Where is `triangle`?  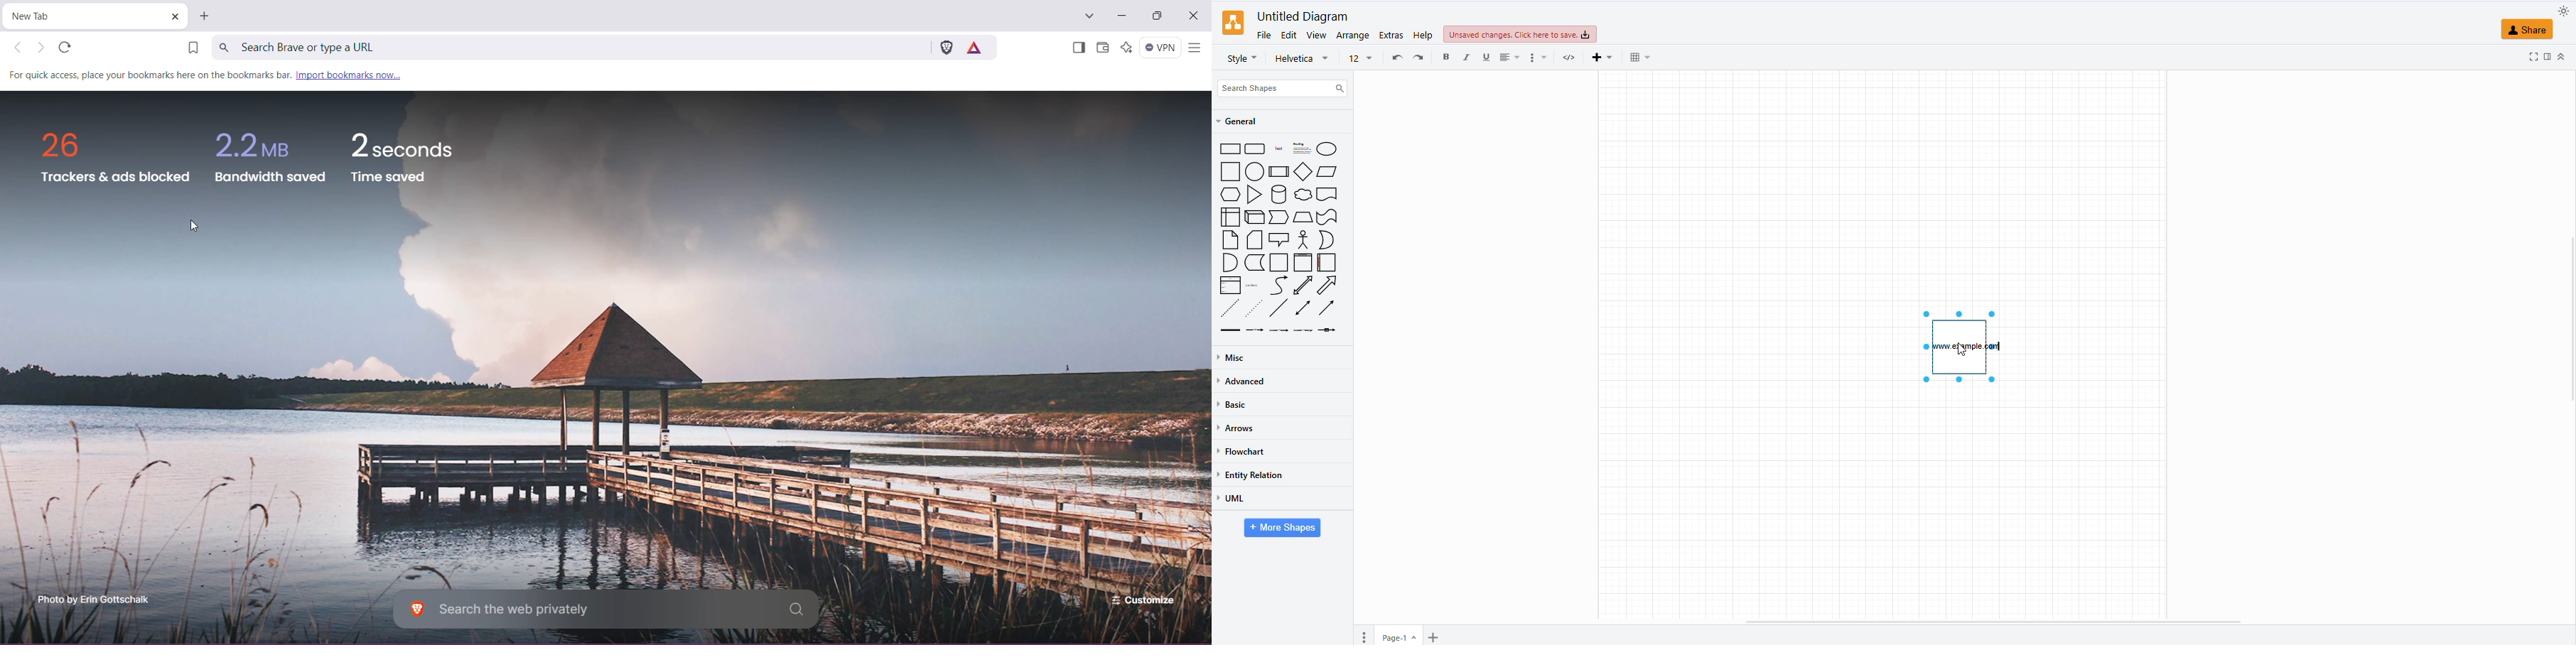 triangle is located at coordinates (1256, 196).